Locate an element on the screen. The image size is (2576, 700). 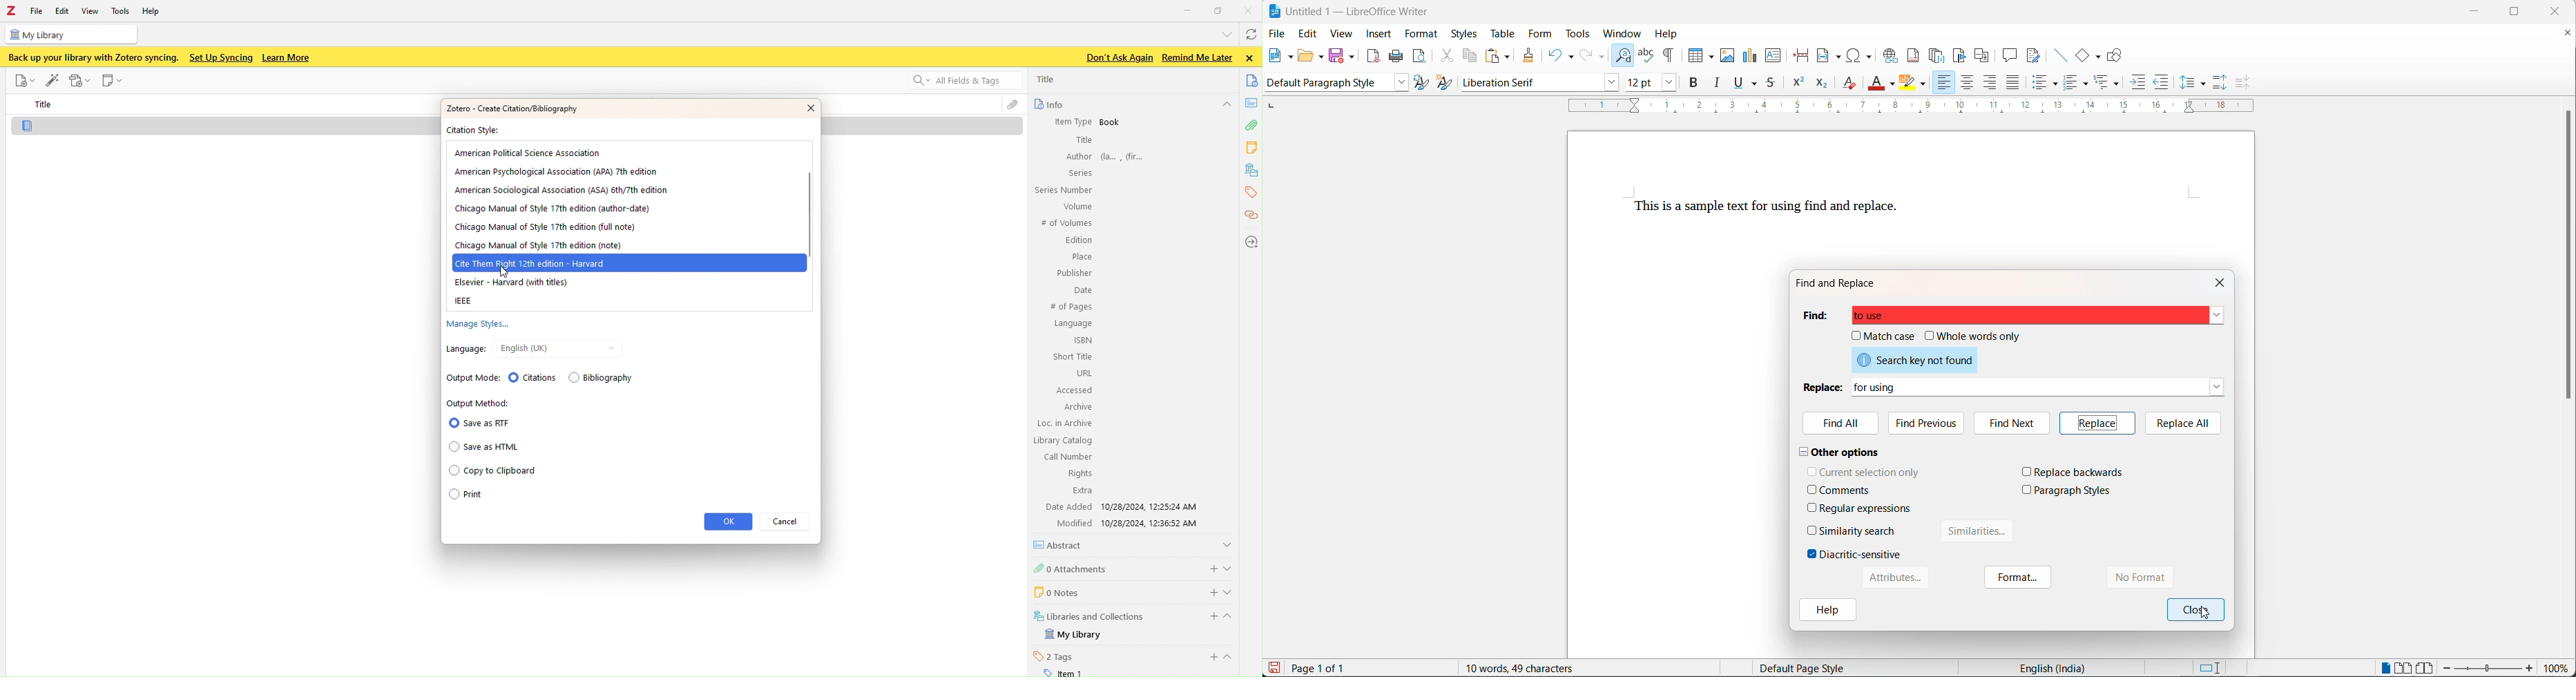
ok is located at coordinates (728, 522).